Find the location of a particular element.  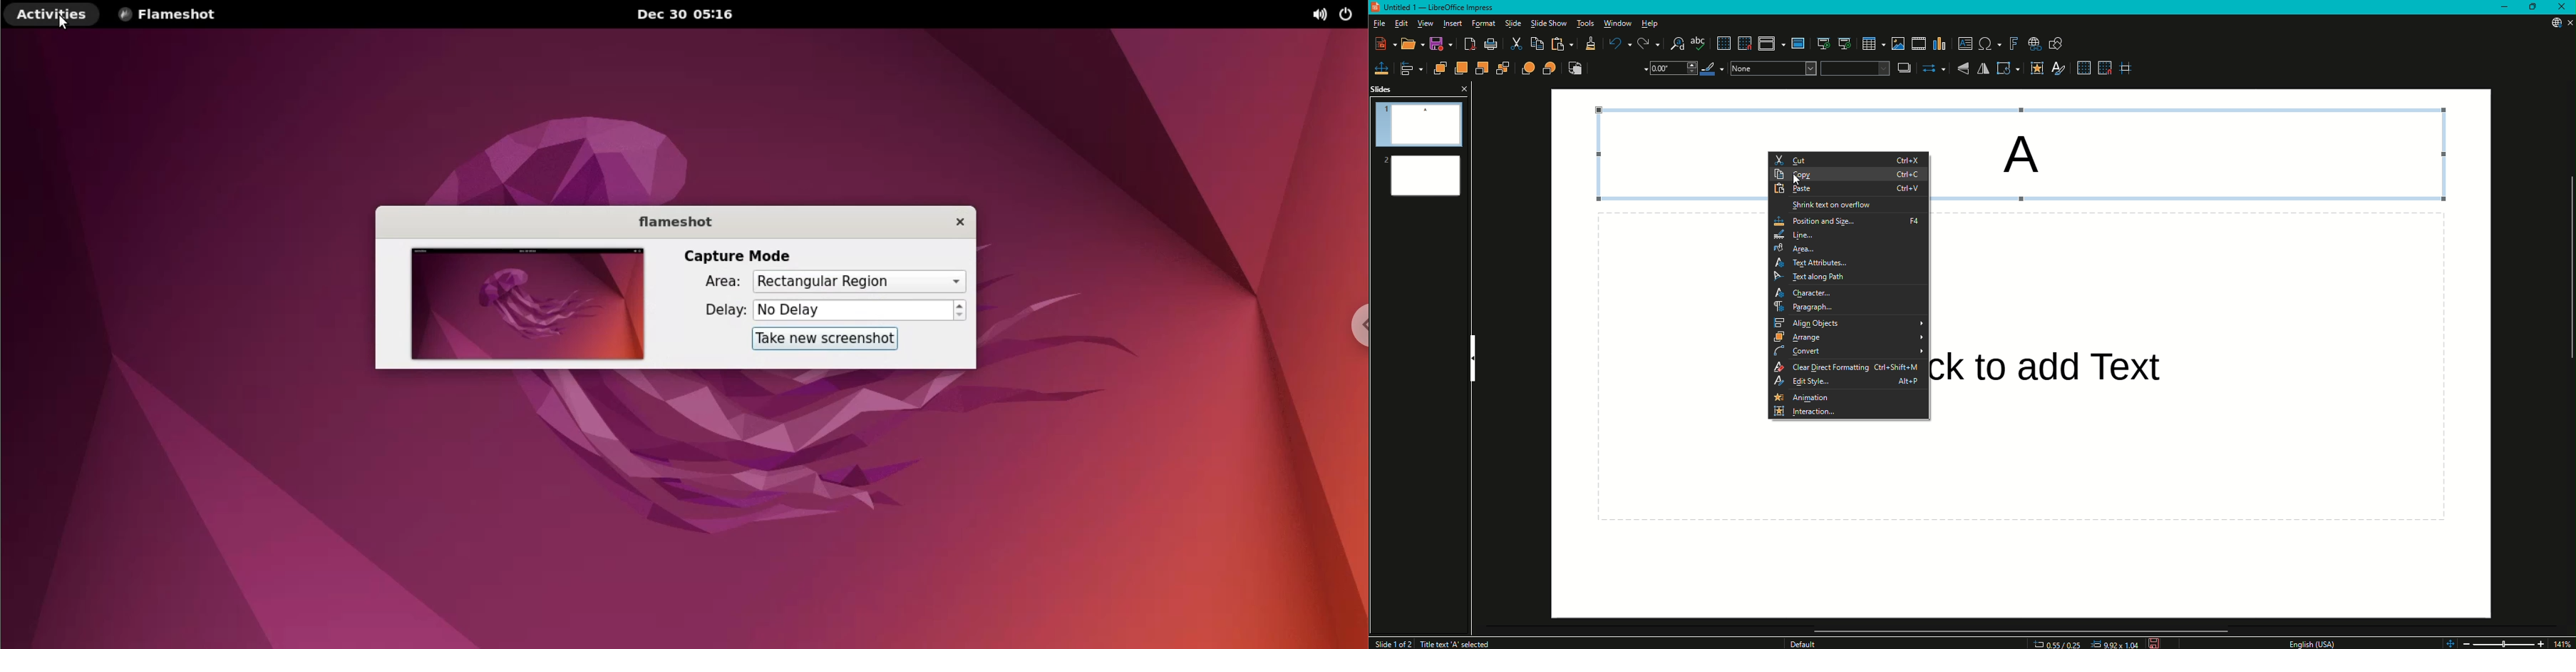

Interaction is located at coordinates (1851, 411).